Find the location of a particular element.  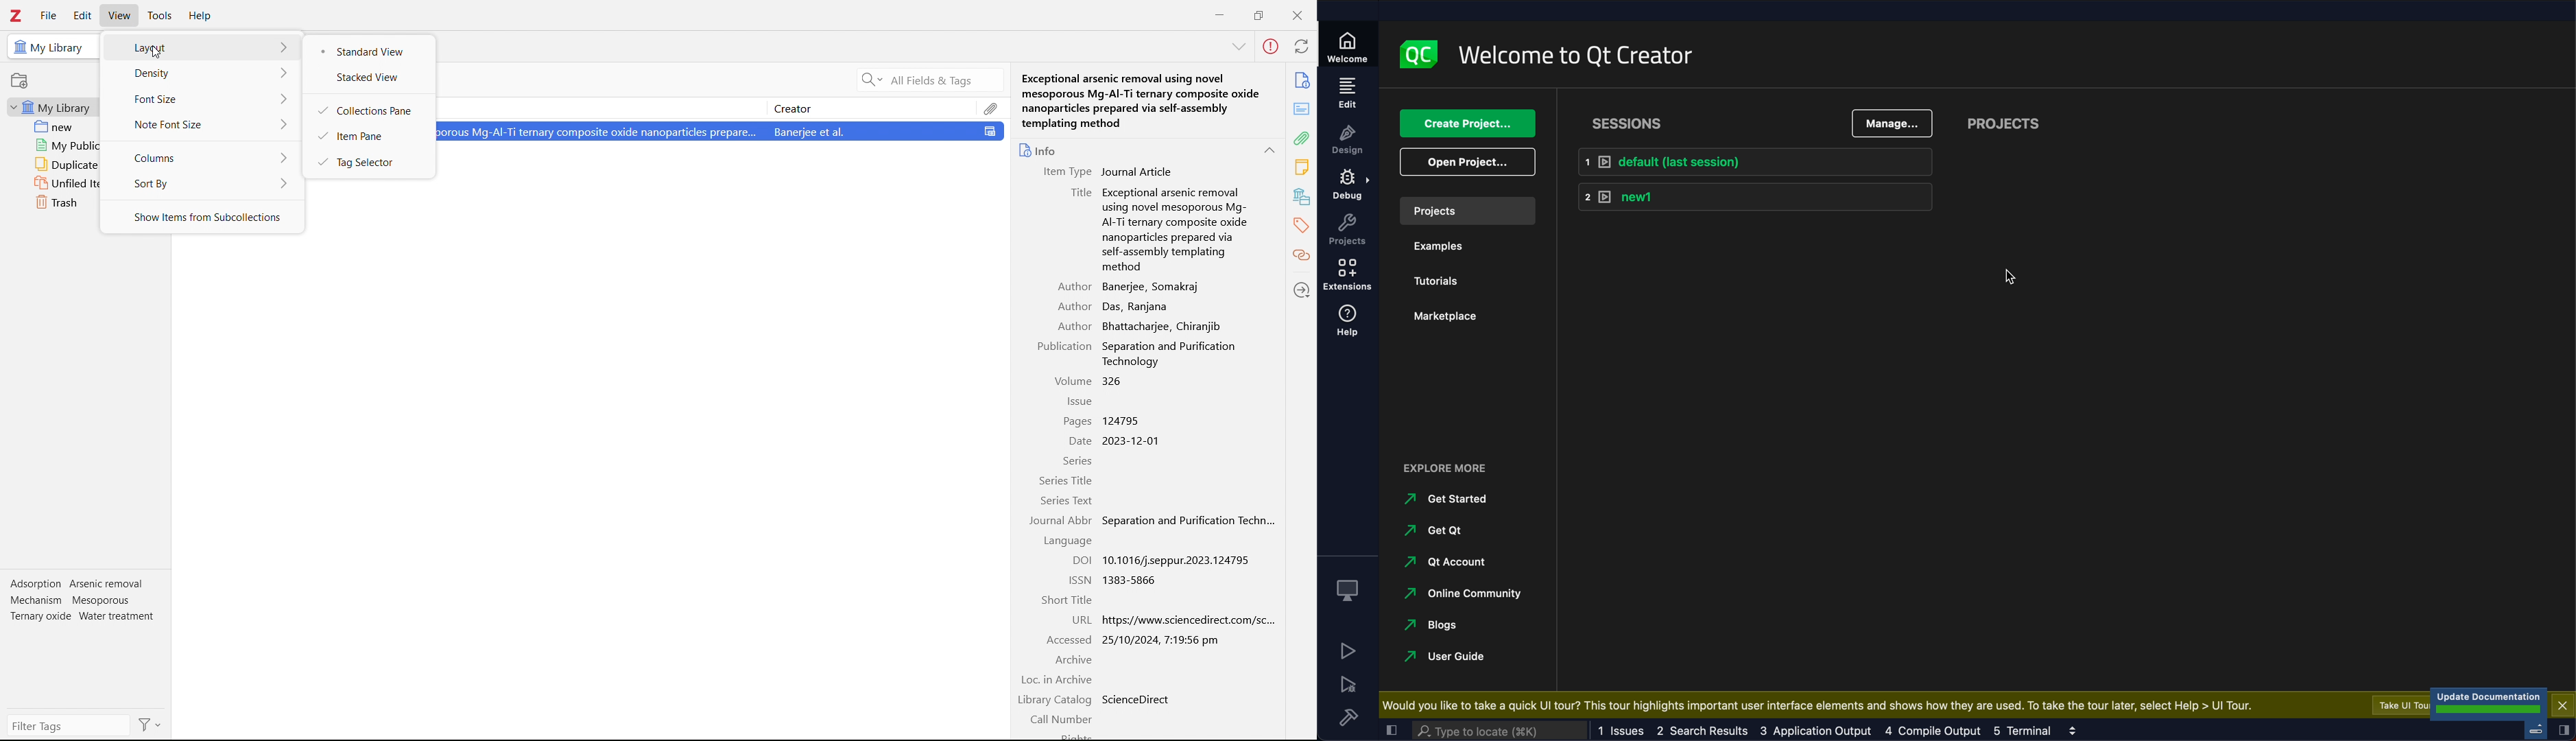

extensions is located at coordinates (1348, 276).